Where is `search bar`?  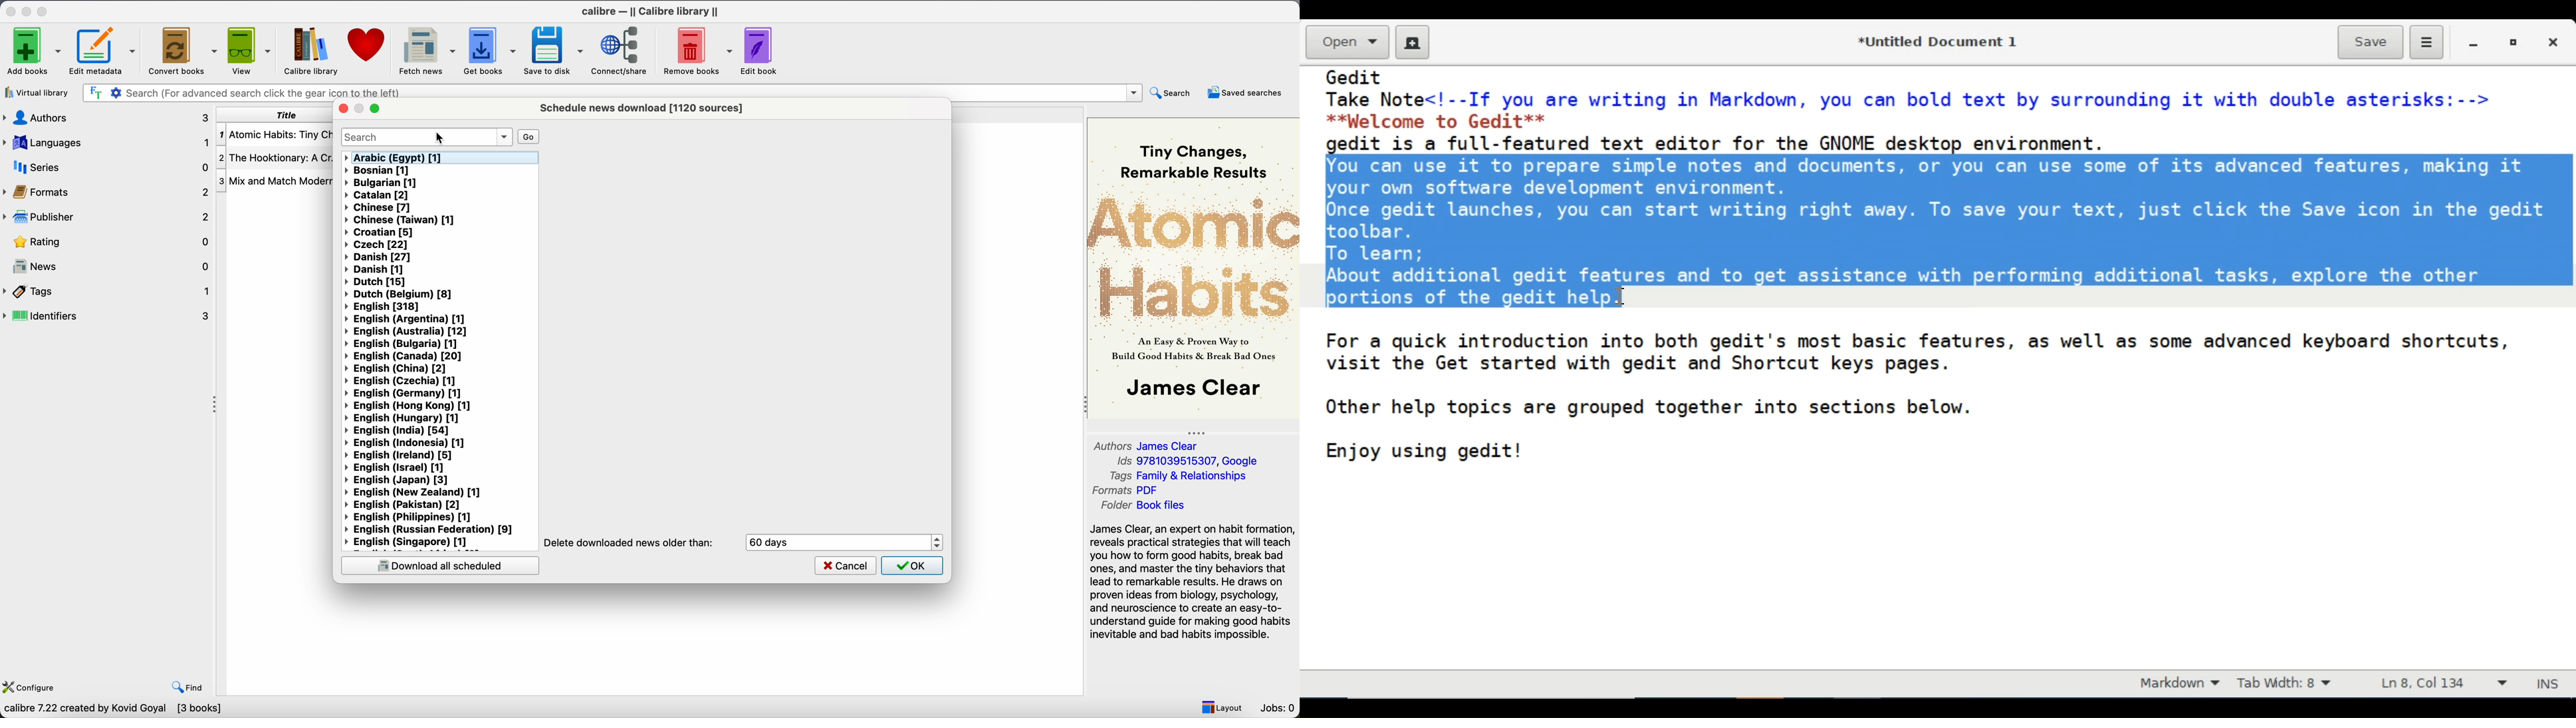 search bar is located at coordinates (426, 137).